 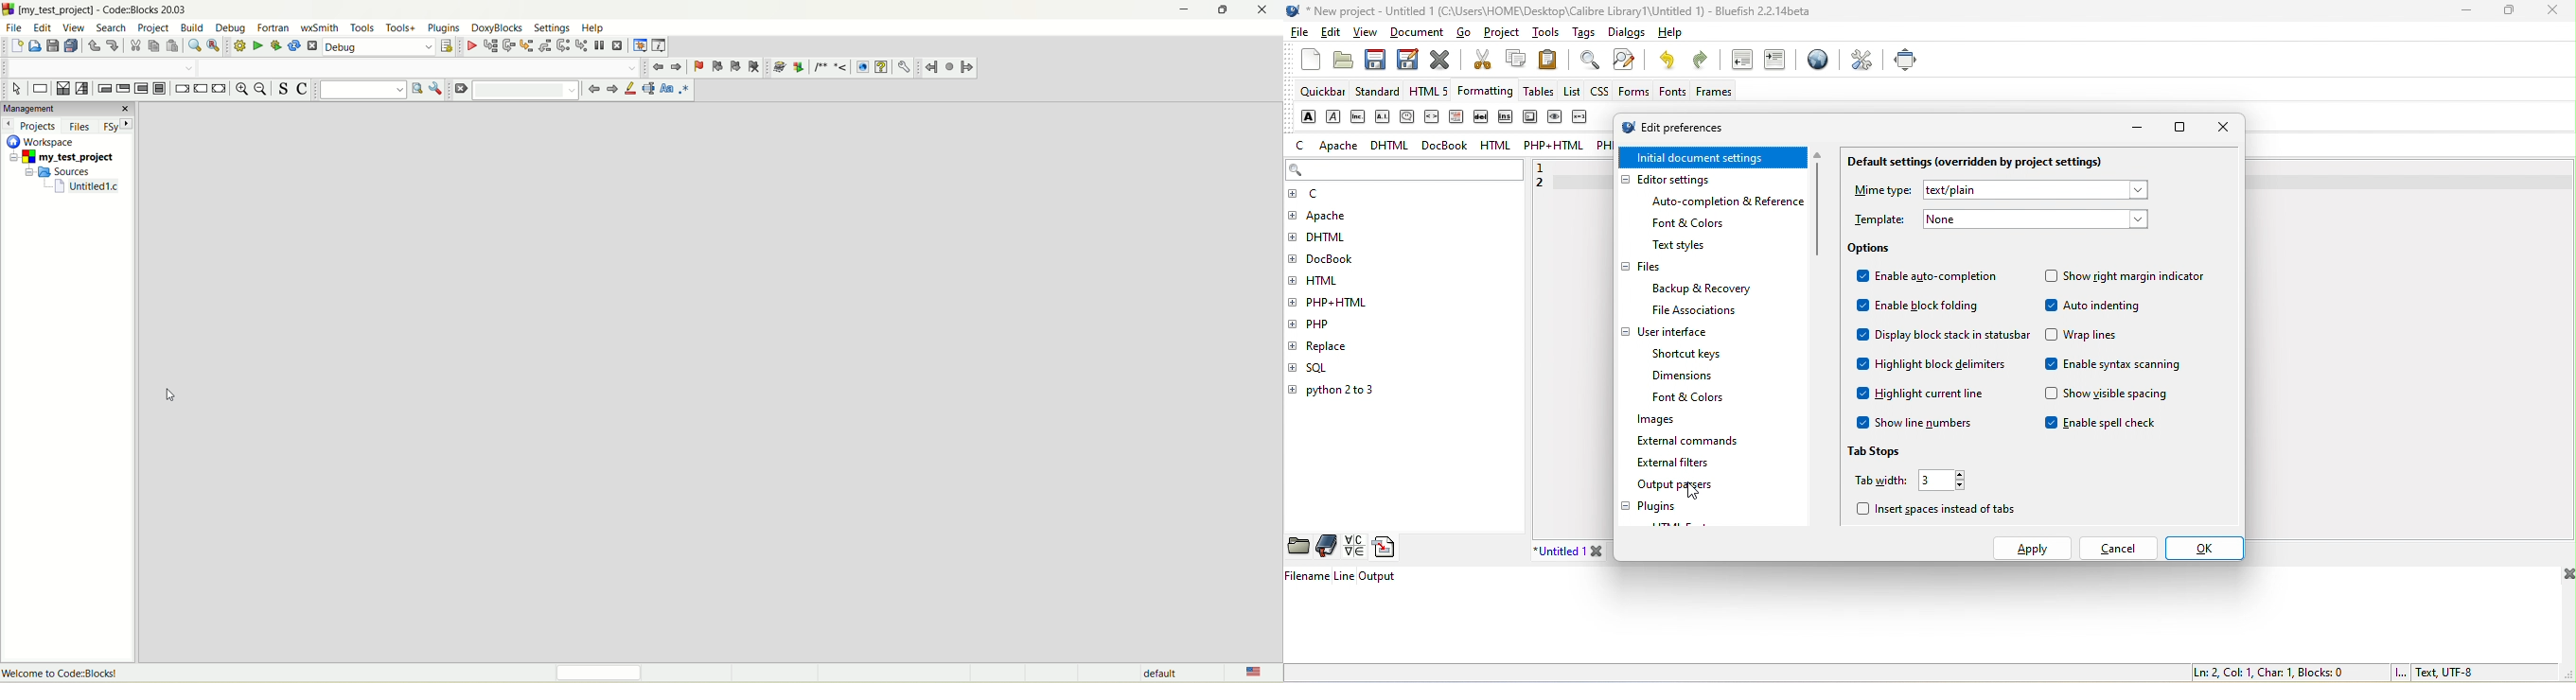 What do you see at coordinates (967, 67) in the screenshot?
I see `jump forward` at bounding box center [967, 67].